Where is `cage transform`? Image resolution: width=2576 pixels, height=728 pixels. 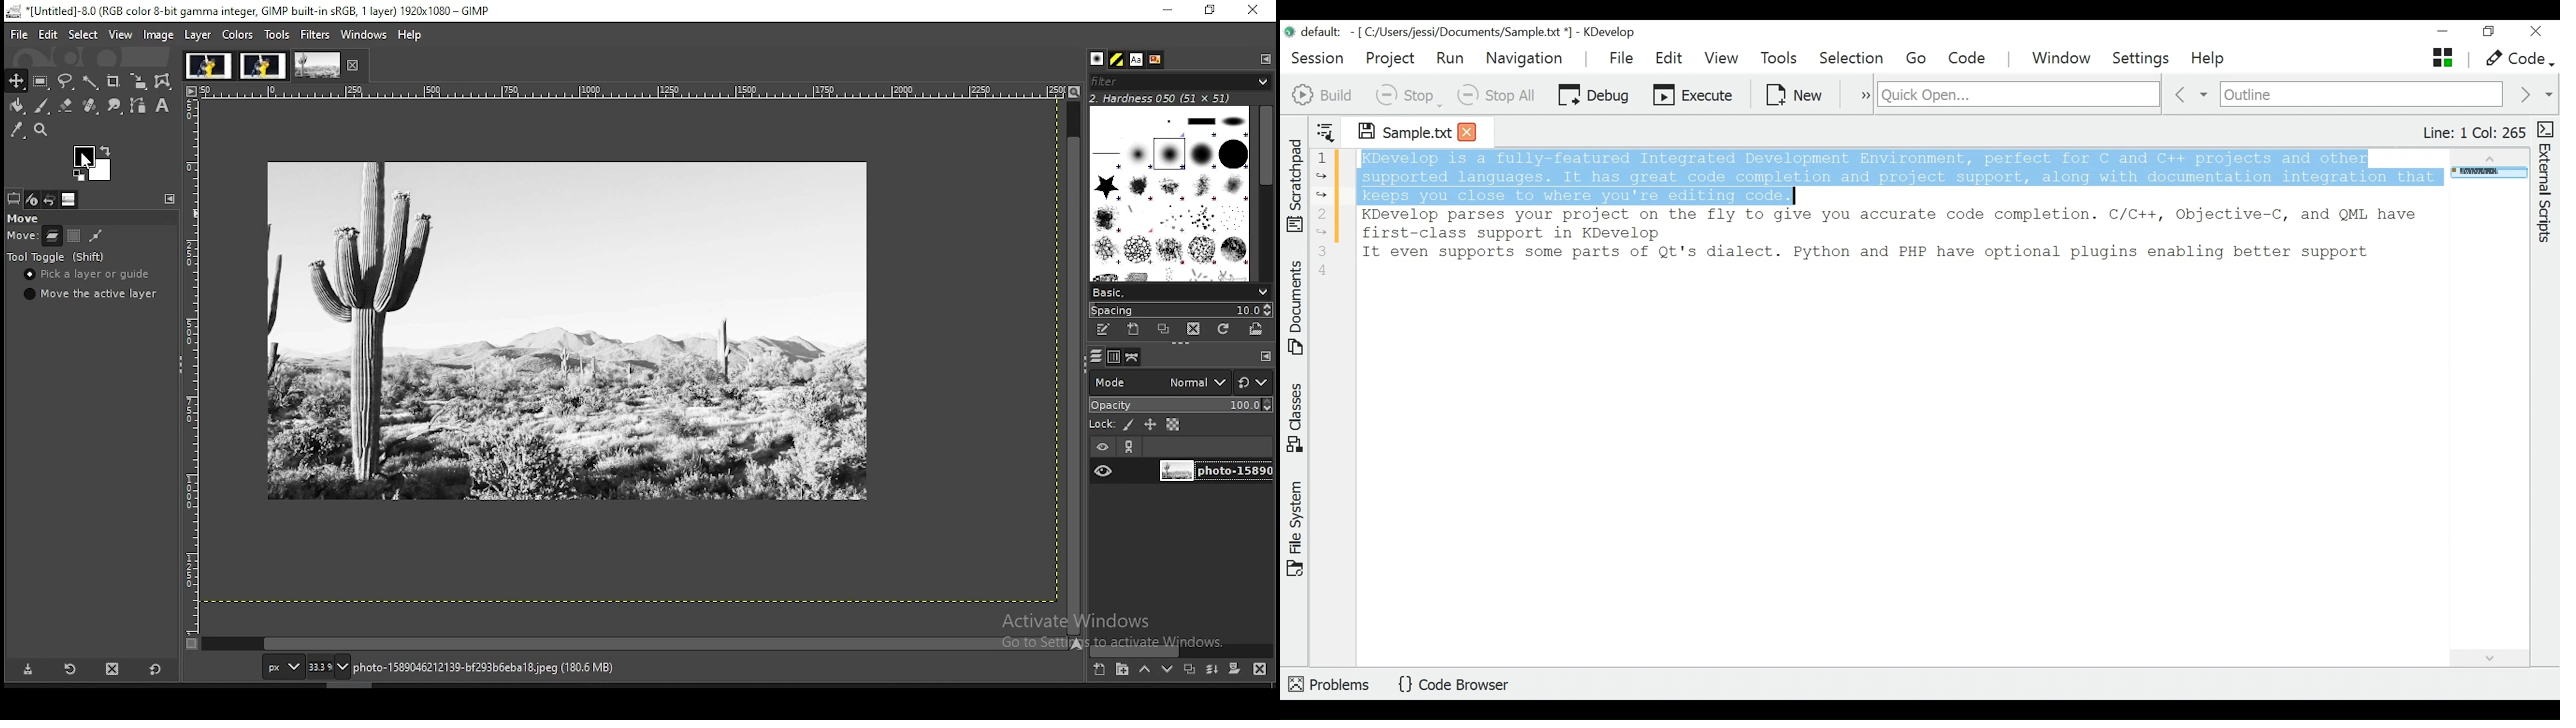 cage transform is located at coordinates (165, 82).